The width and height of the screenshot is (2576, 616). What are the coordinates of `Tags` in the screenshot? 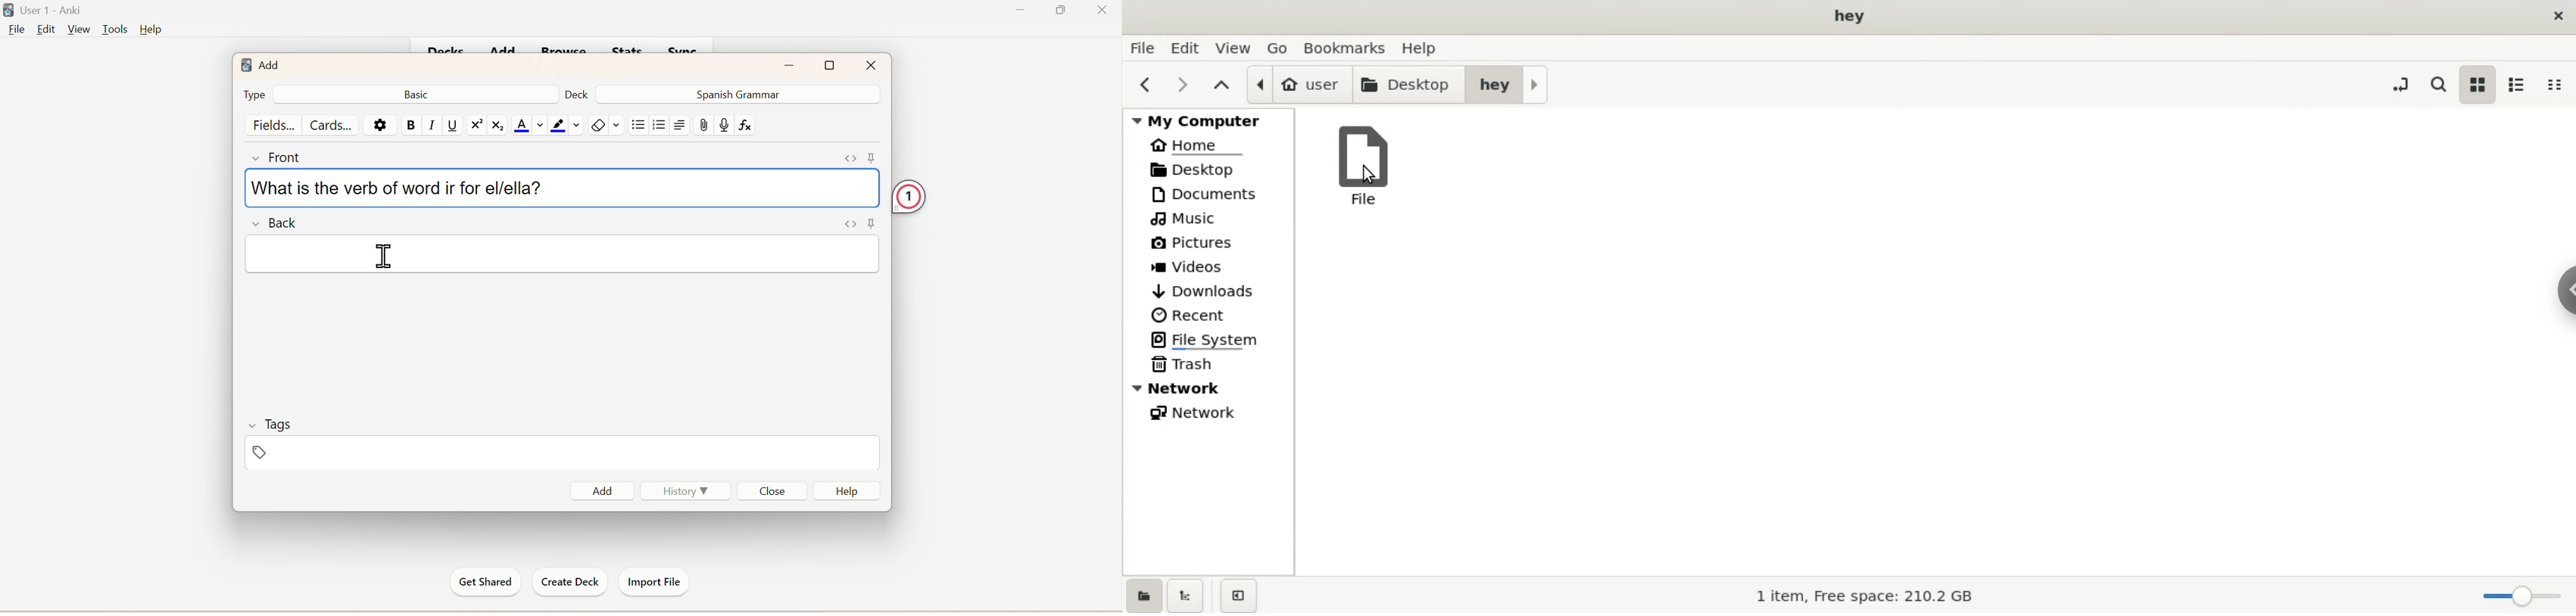 It's located at (279, 454).